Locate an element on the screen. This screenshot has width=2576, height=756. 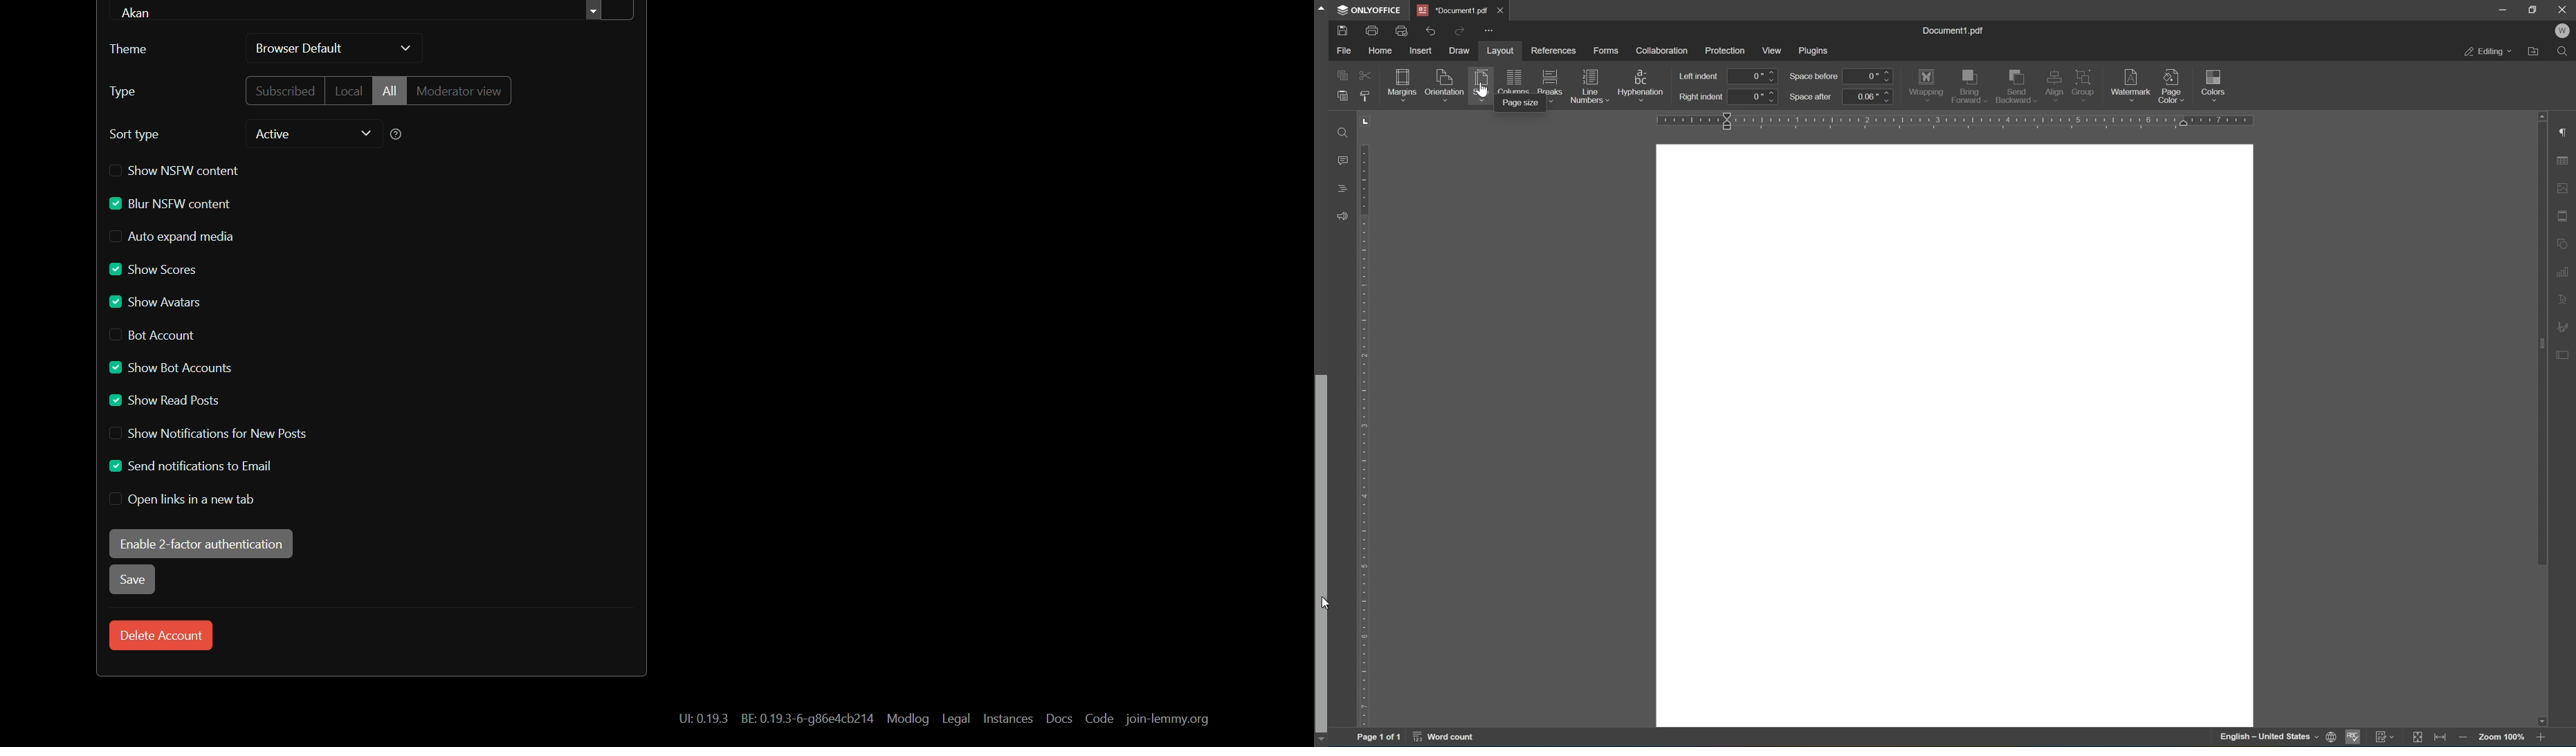
docs is located at coordinates (1058, 718).